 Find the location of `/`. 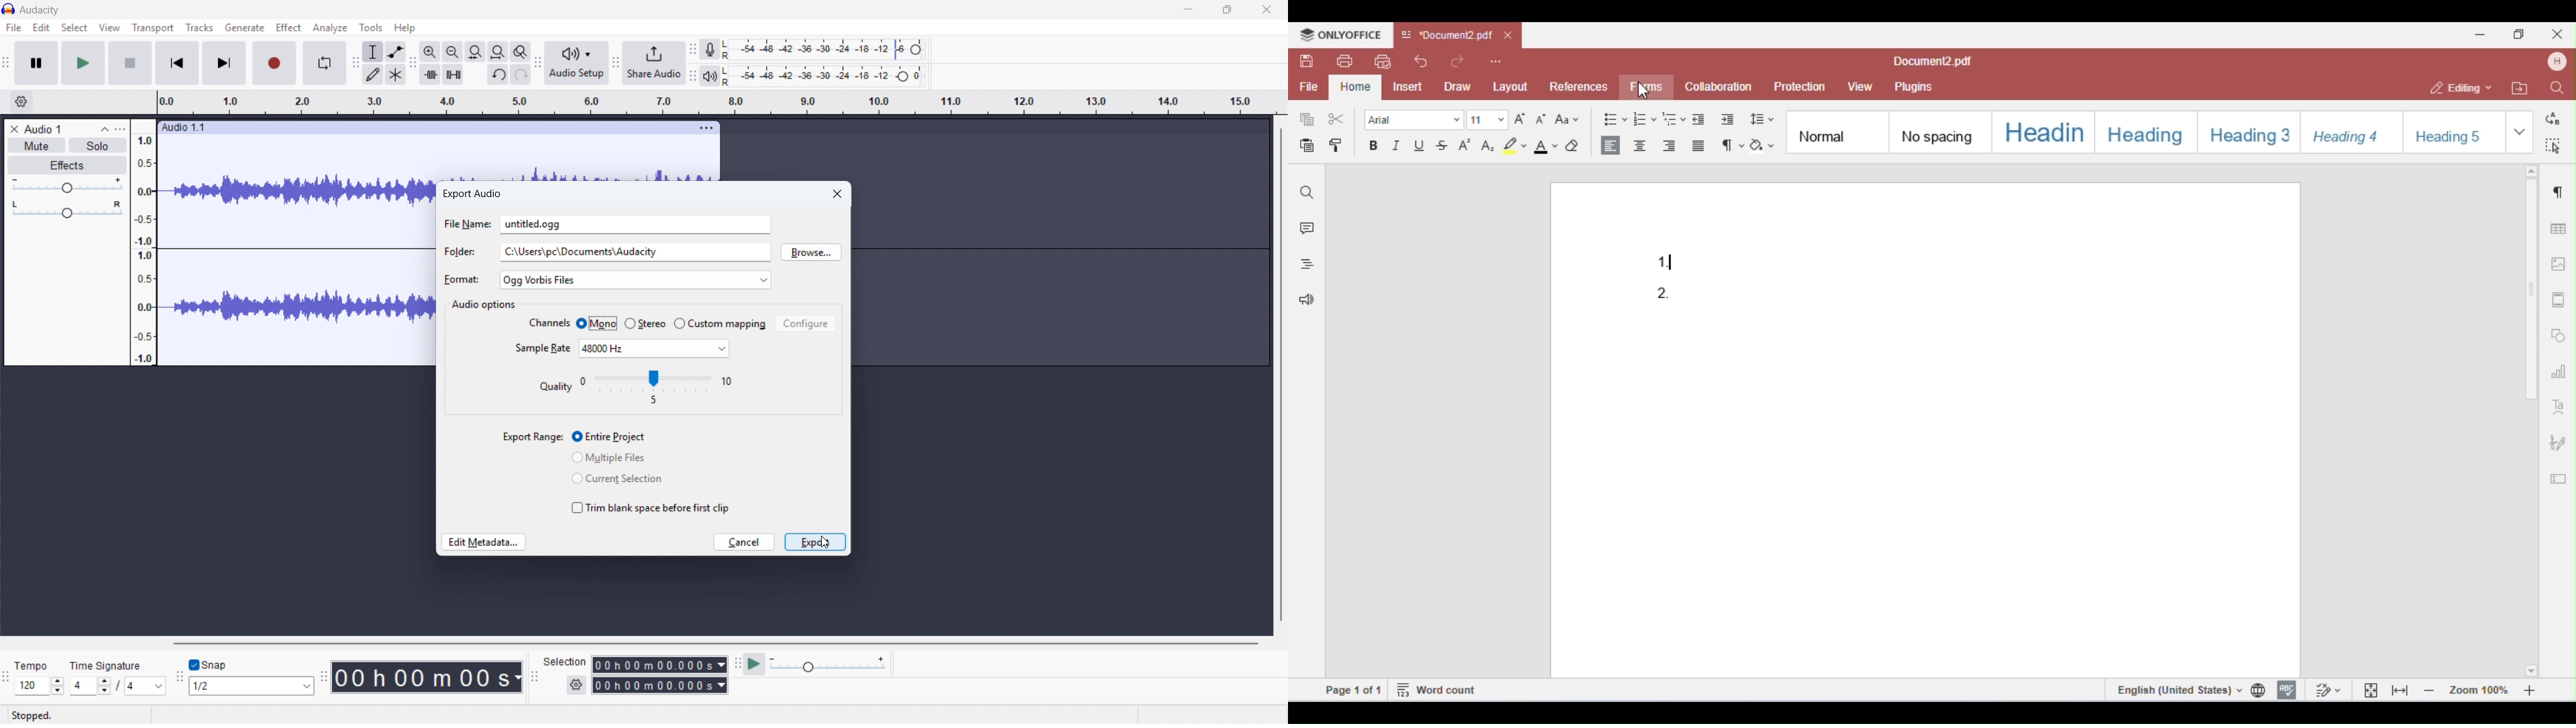

/ is located at coordinates (119, 685).